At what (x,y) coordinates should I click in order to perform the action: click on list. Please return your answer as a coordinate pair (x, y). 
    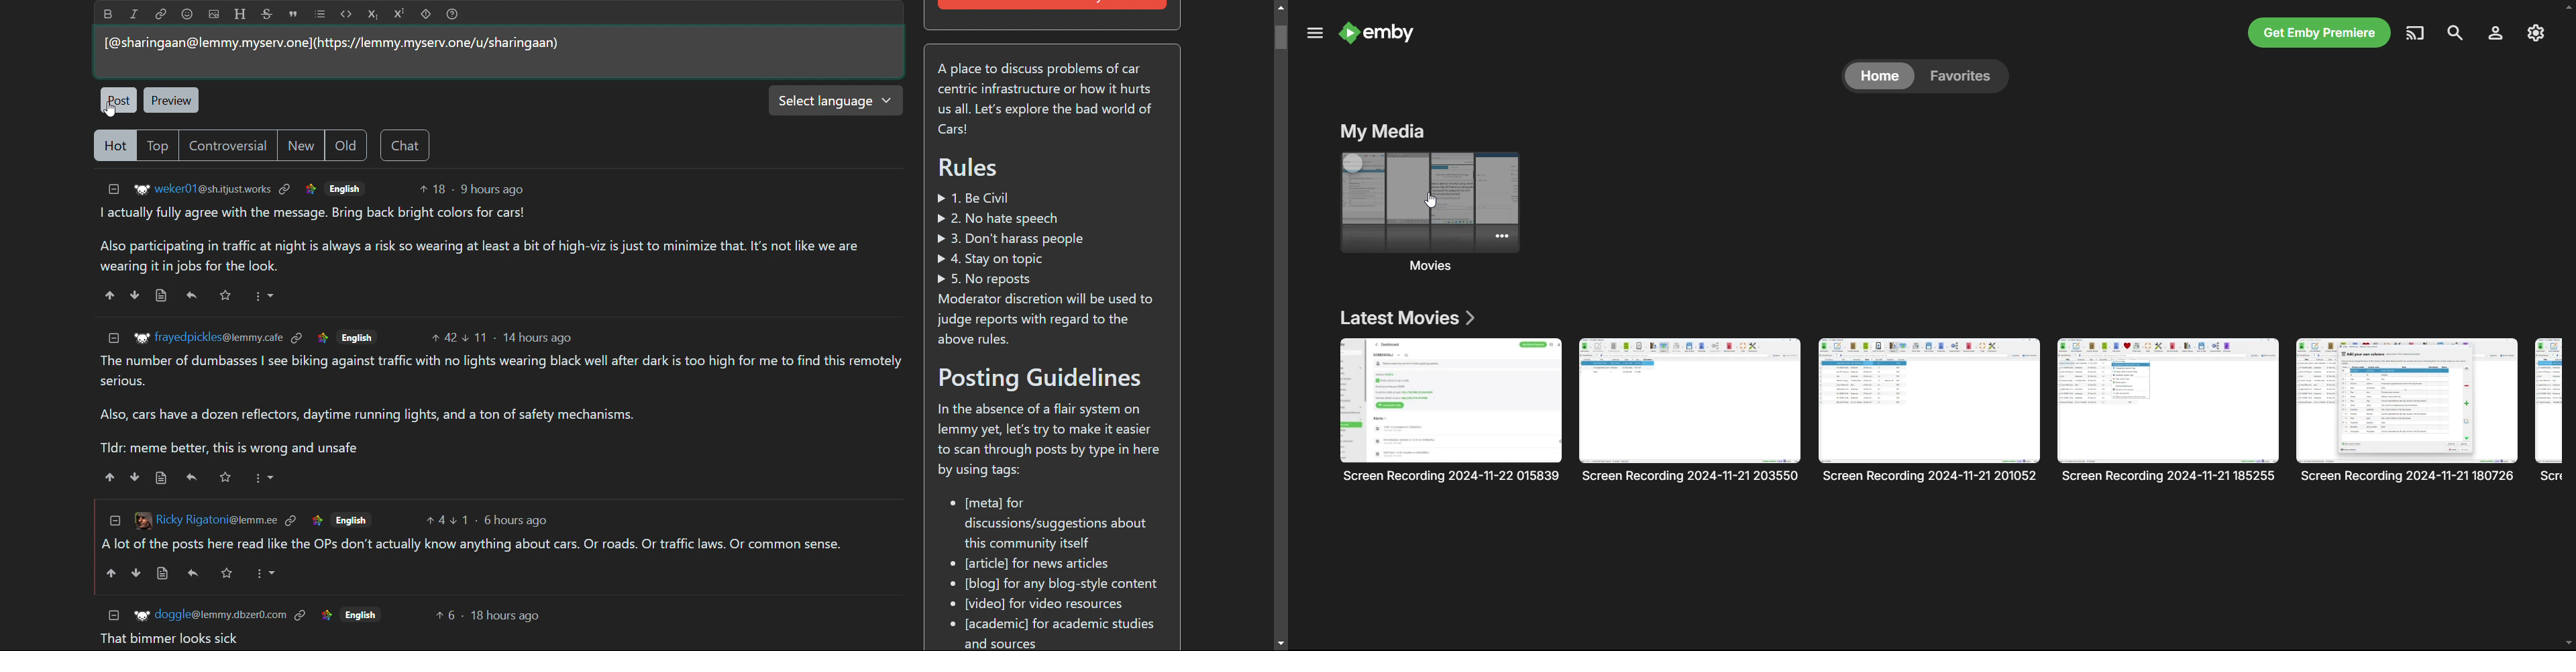
    Looking at the image, I should click on (320, 14).